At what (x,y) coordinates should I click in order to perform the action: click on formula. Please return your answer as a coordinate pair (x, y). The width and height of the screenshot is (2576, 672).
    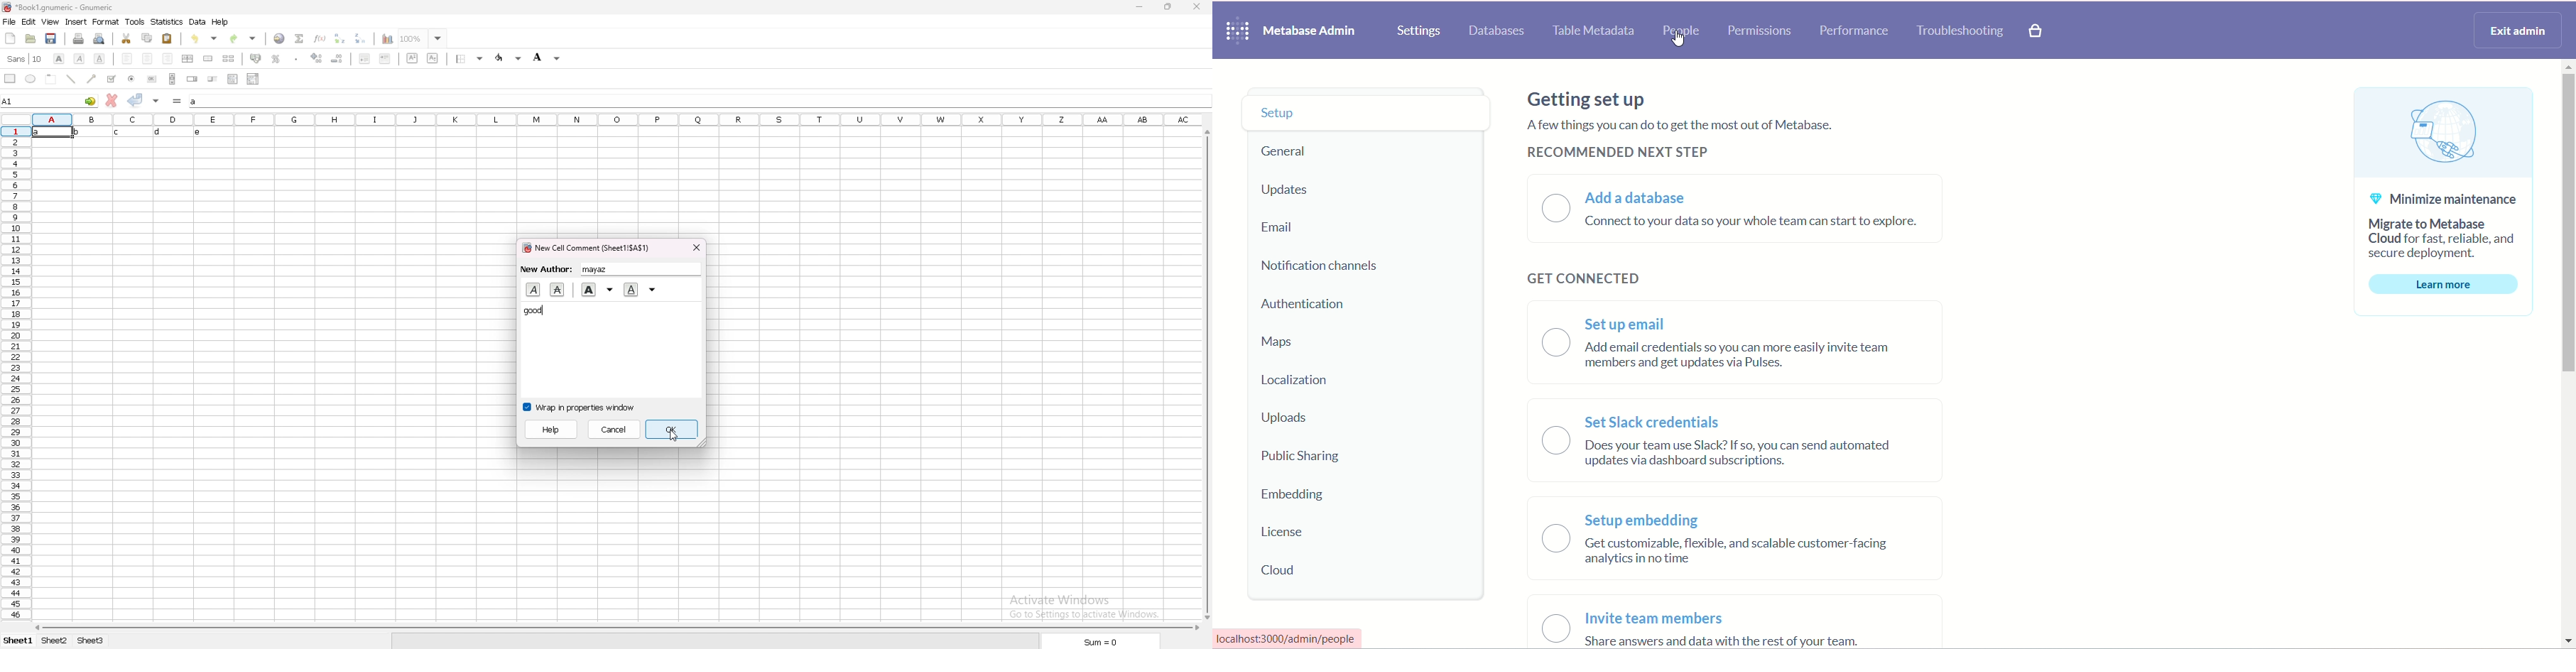
    Looking at the image, I should click on (177, 101).